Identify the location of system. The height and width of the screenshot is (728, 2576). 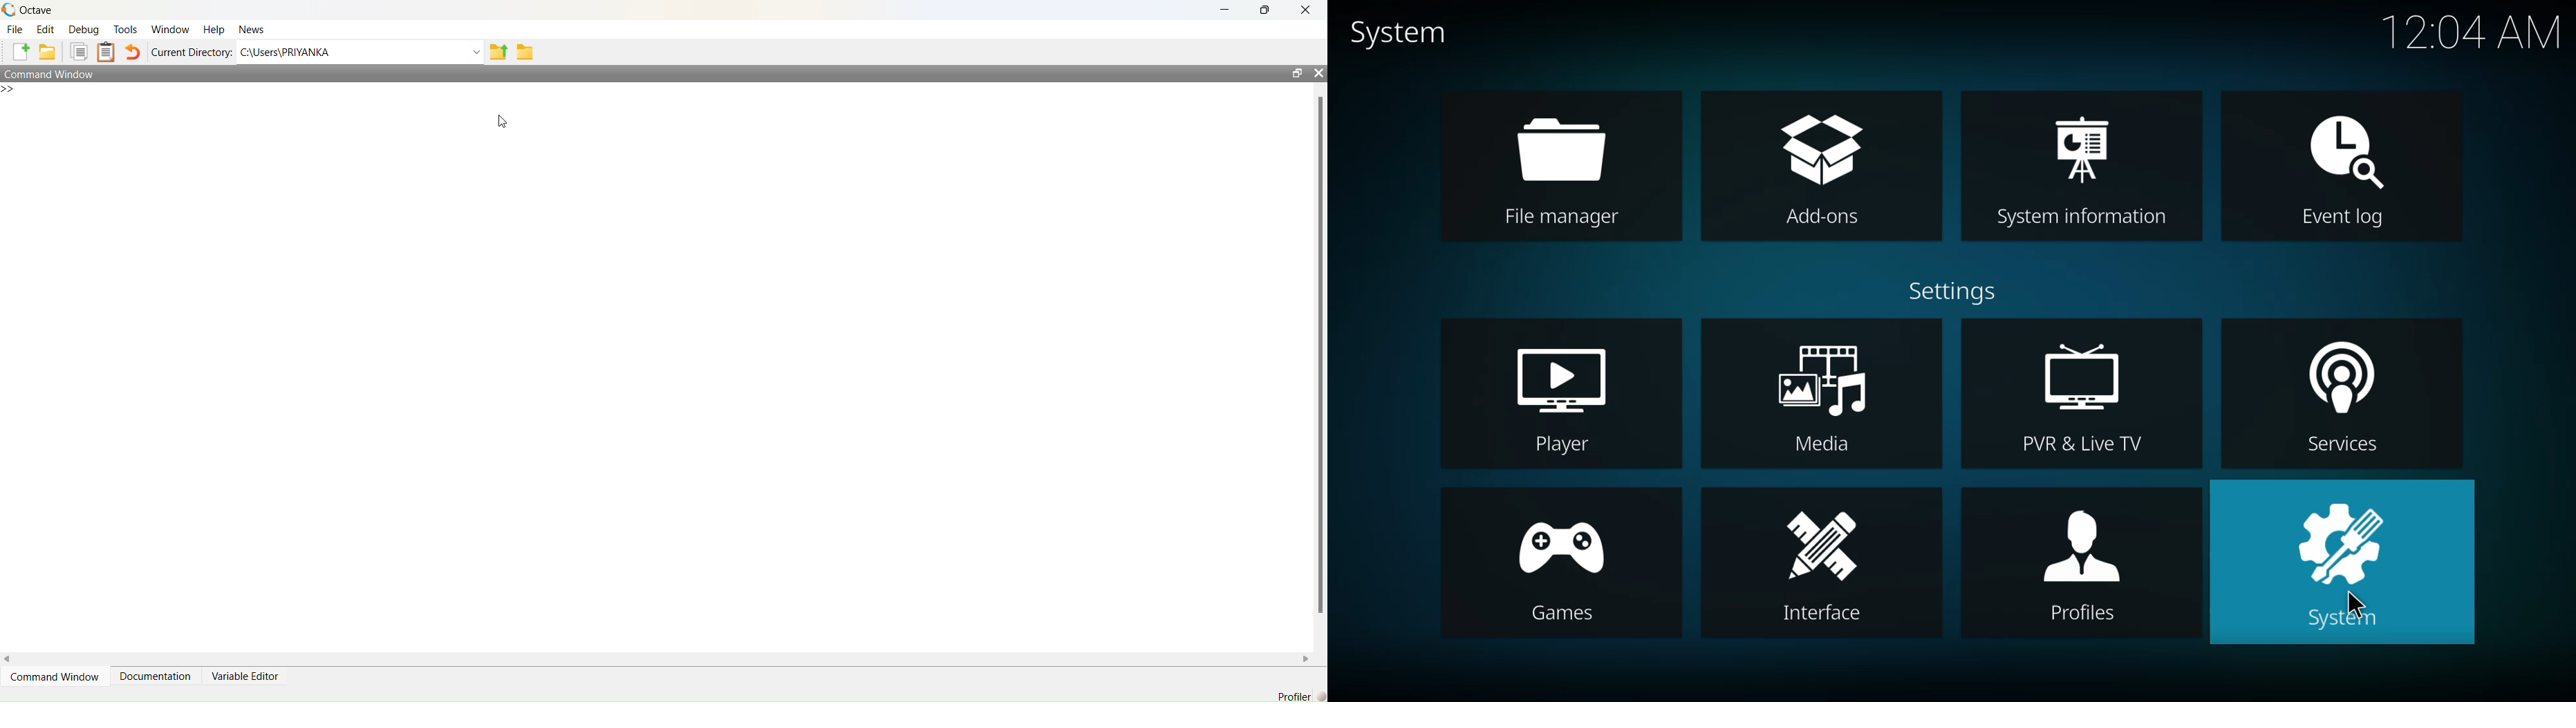
(1398, 32).